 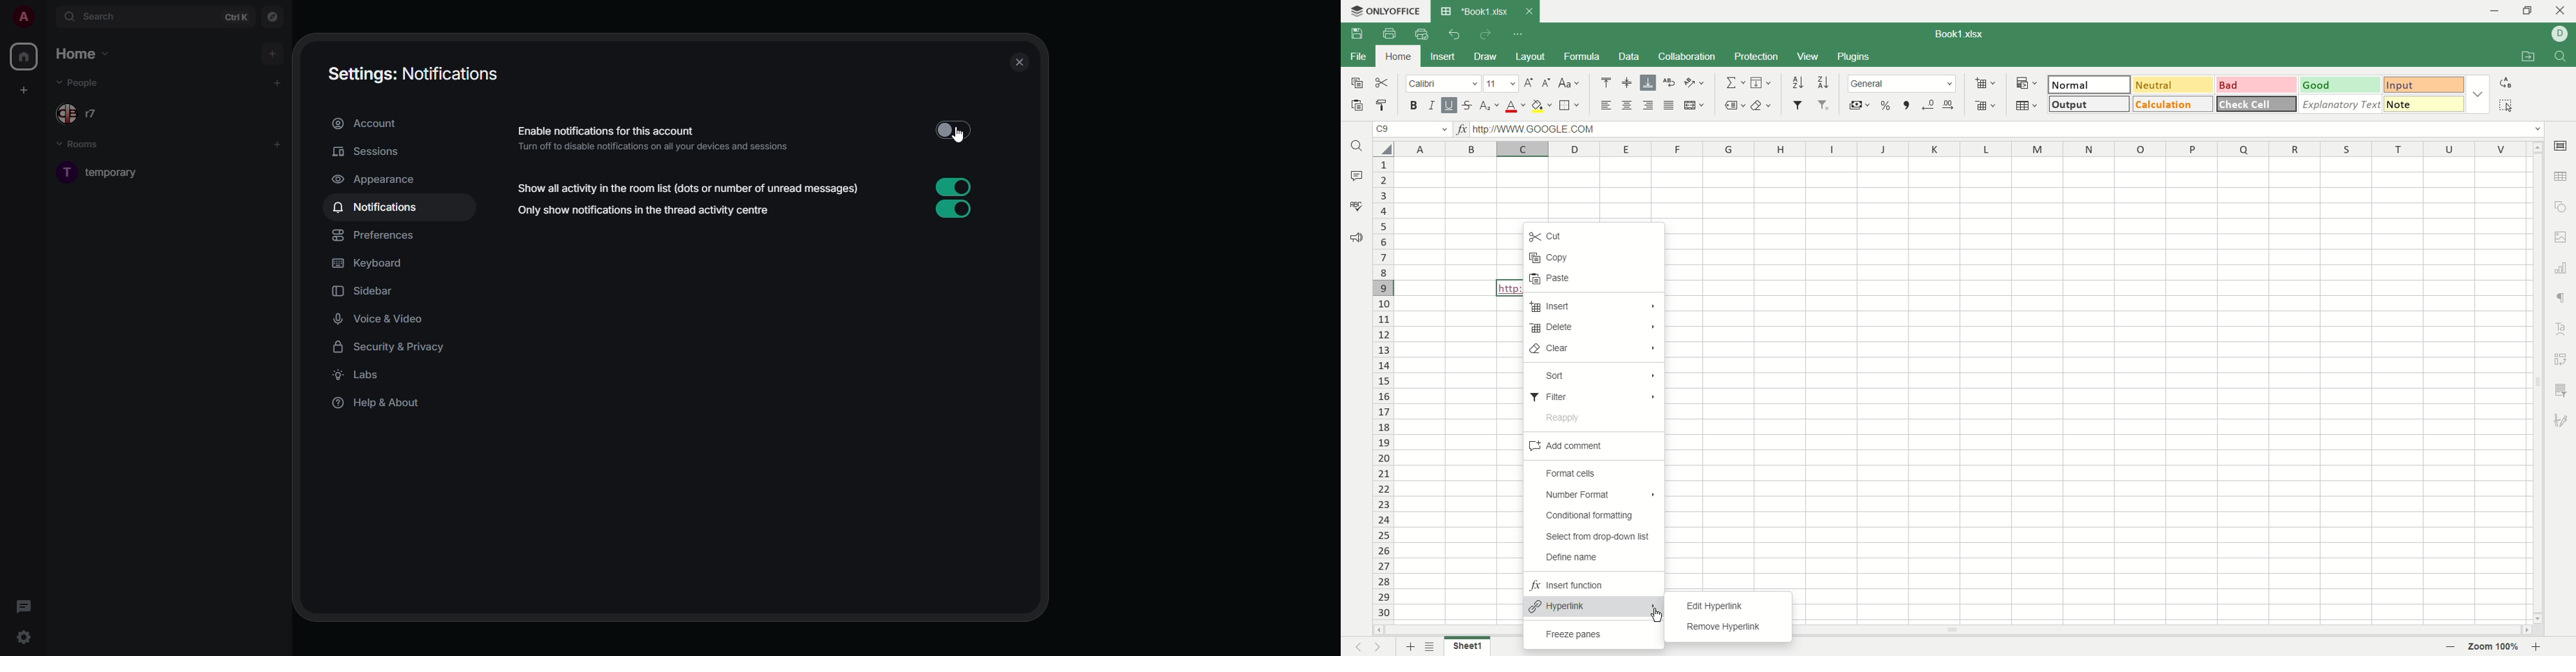 What do you see at coordinates (1822, 105) in the screenshot?
I see `remove filter` at bounding box center [1822, 105].